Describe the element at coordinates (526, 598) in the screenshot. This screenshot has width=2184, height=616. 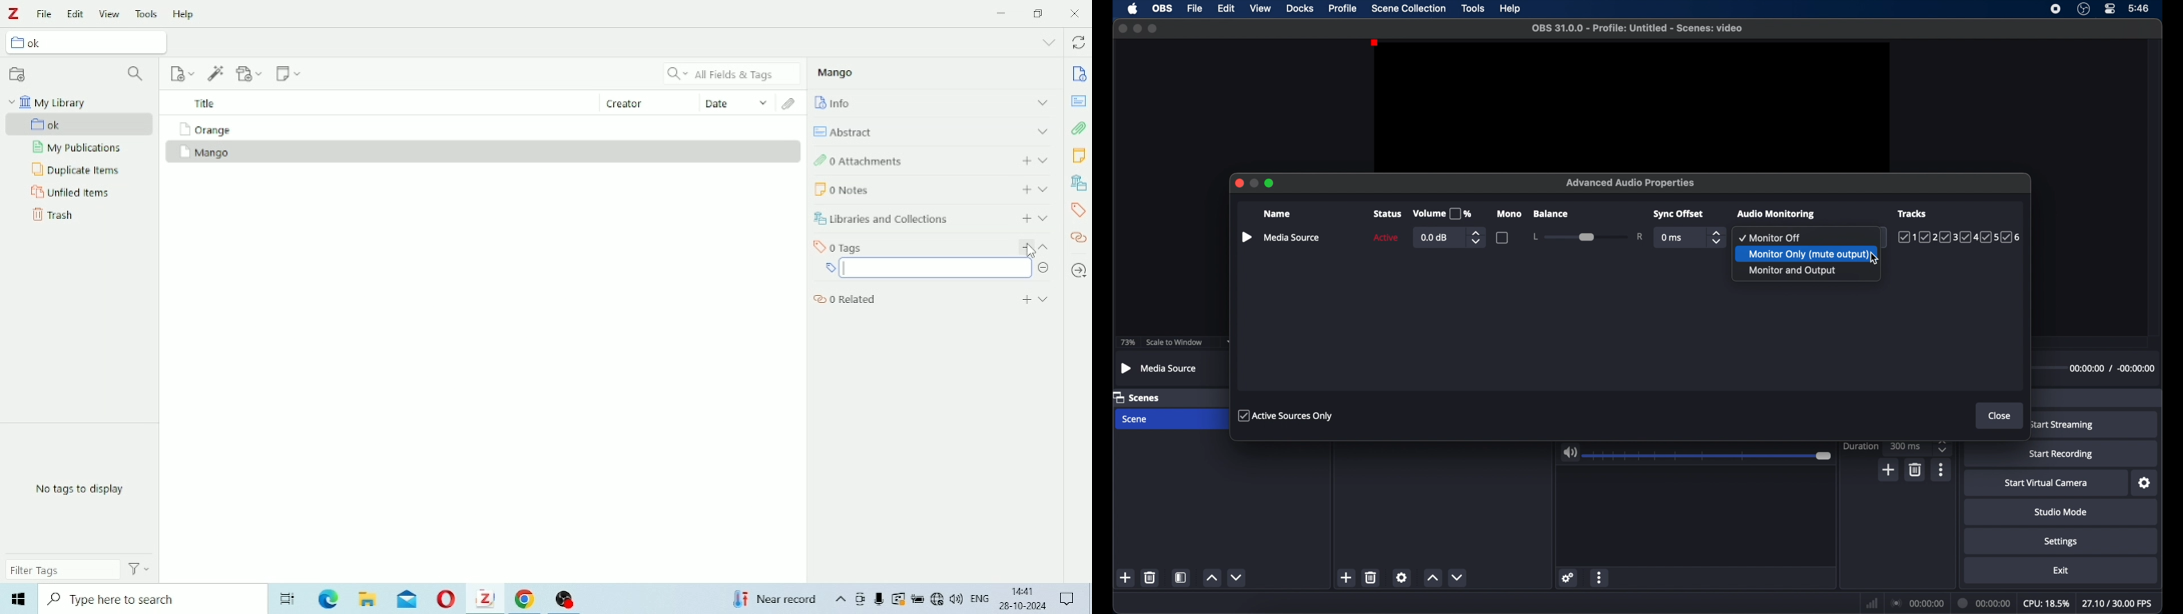
I see `Google Chrome` at that location.